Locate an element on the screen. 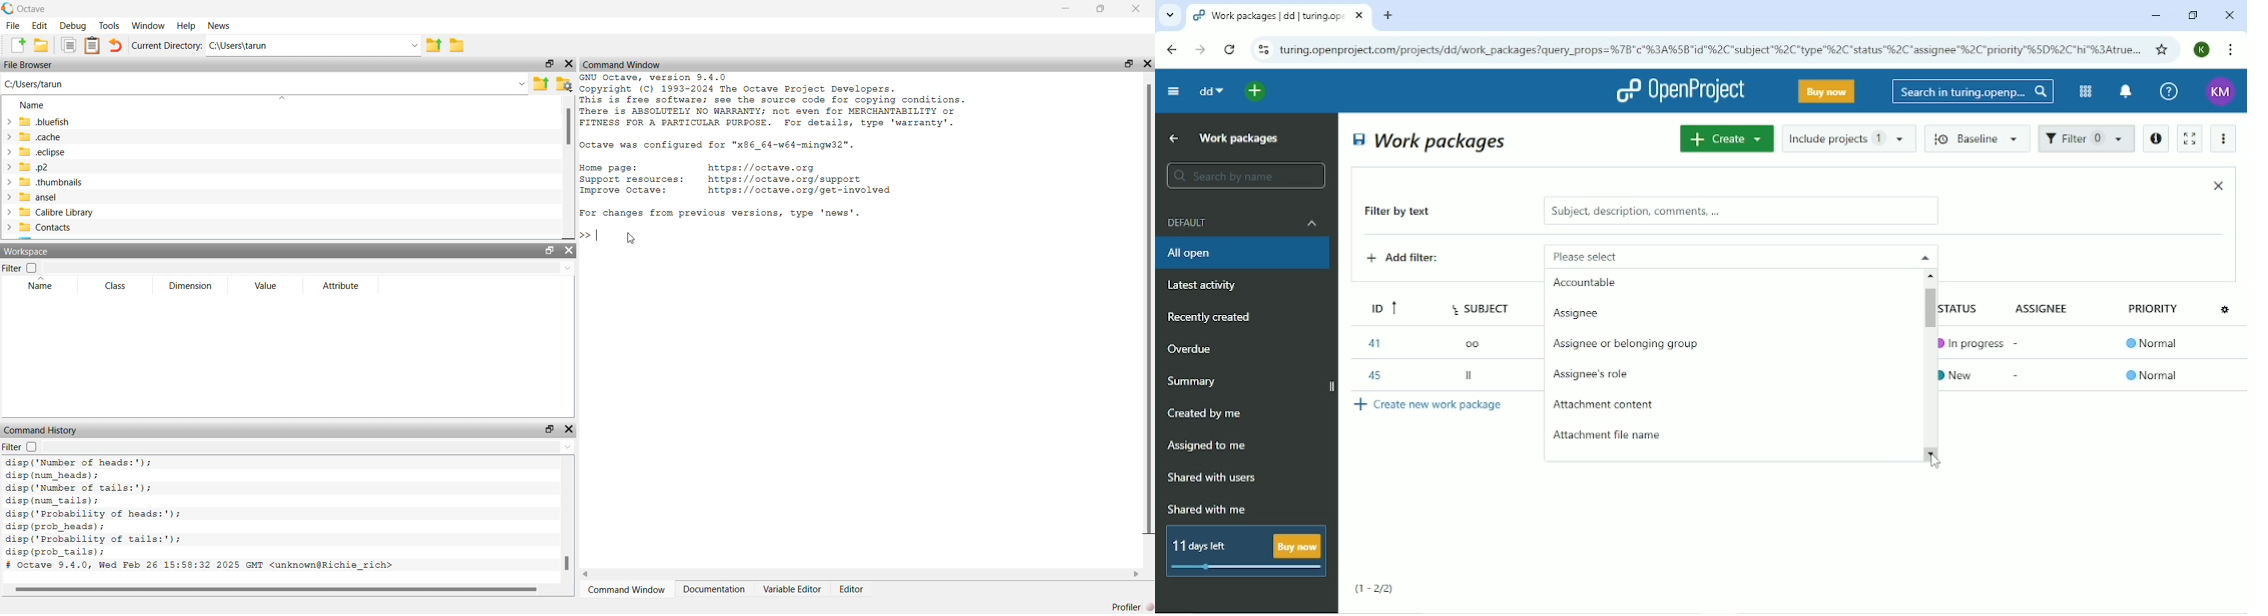 Image resolution: width=2268 pixels, height=616 pixels. Minimize is located at coordinates (2155, 16).